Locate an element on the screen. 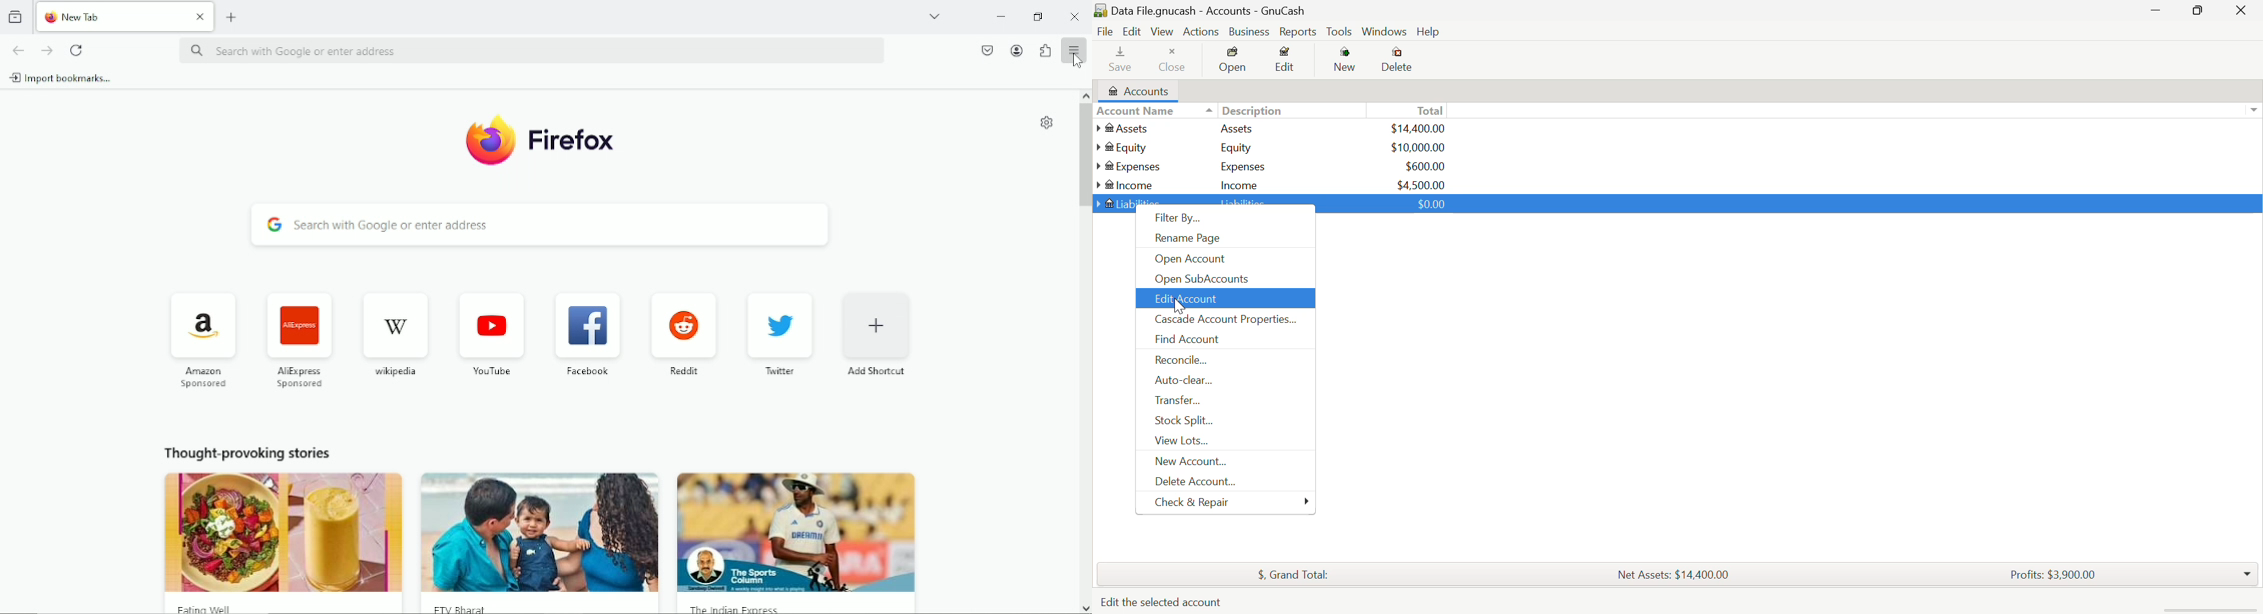 The height and width of the screenshot is (616, 2268). Rename Page is located at coordinates (1227, 240).